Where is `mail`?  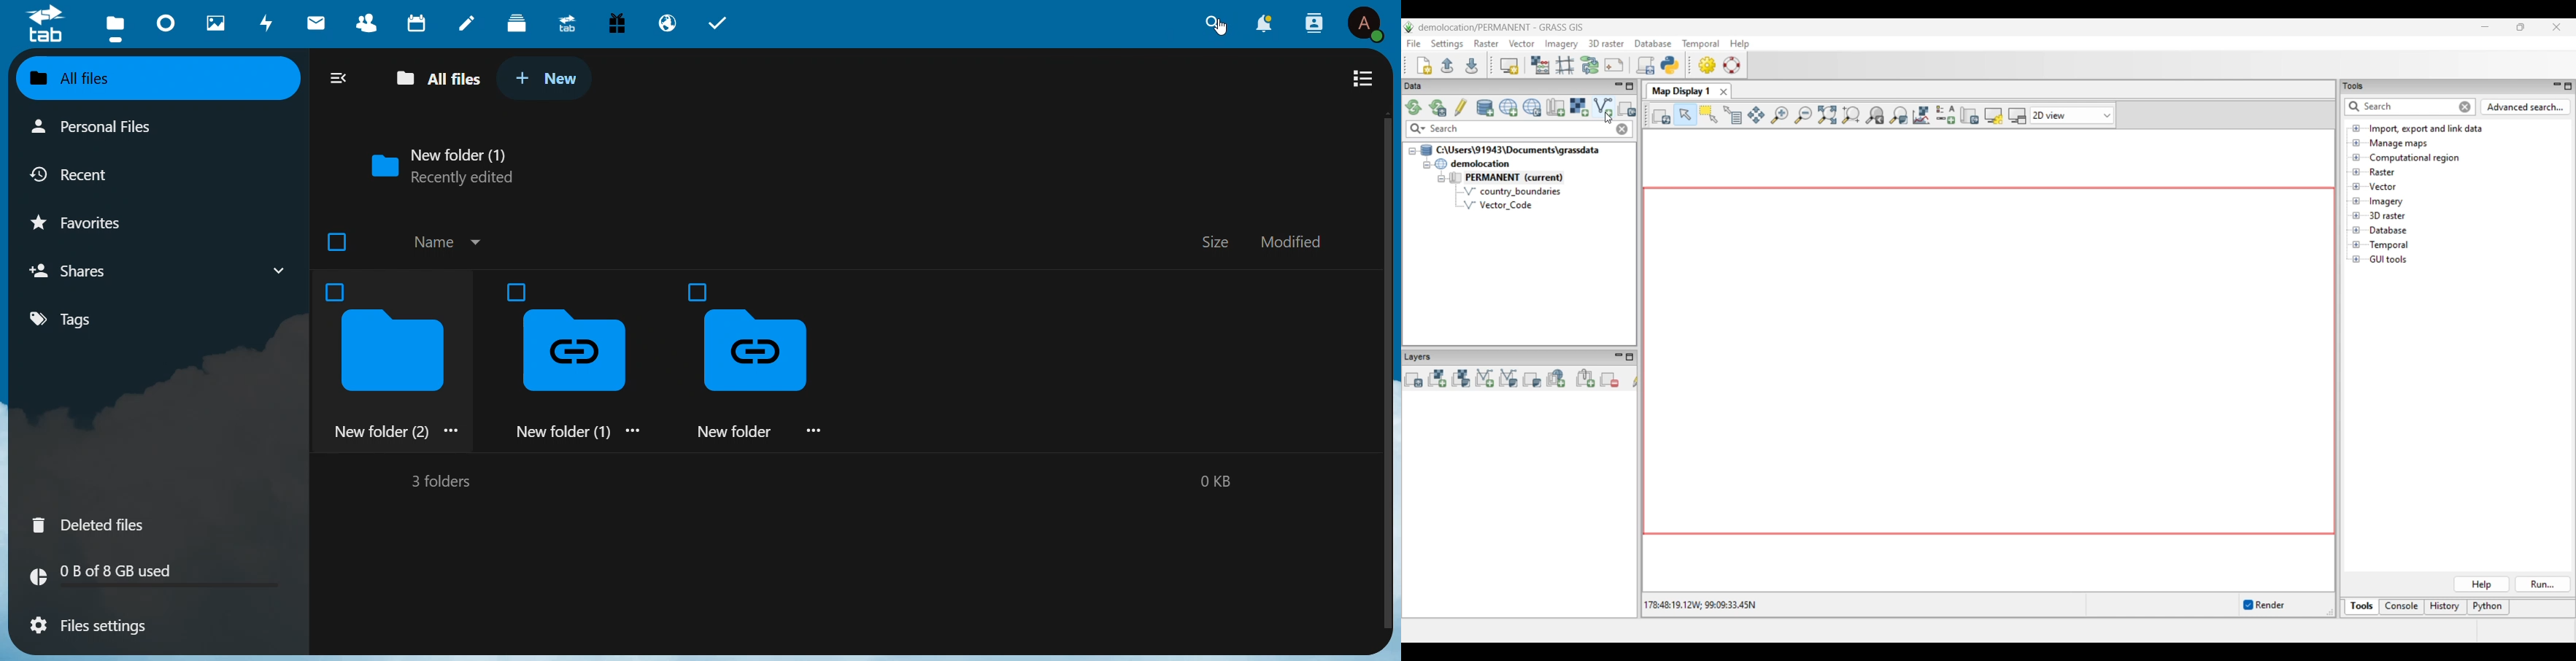 mail is located at coordinates (319, 23).